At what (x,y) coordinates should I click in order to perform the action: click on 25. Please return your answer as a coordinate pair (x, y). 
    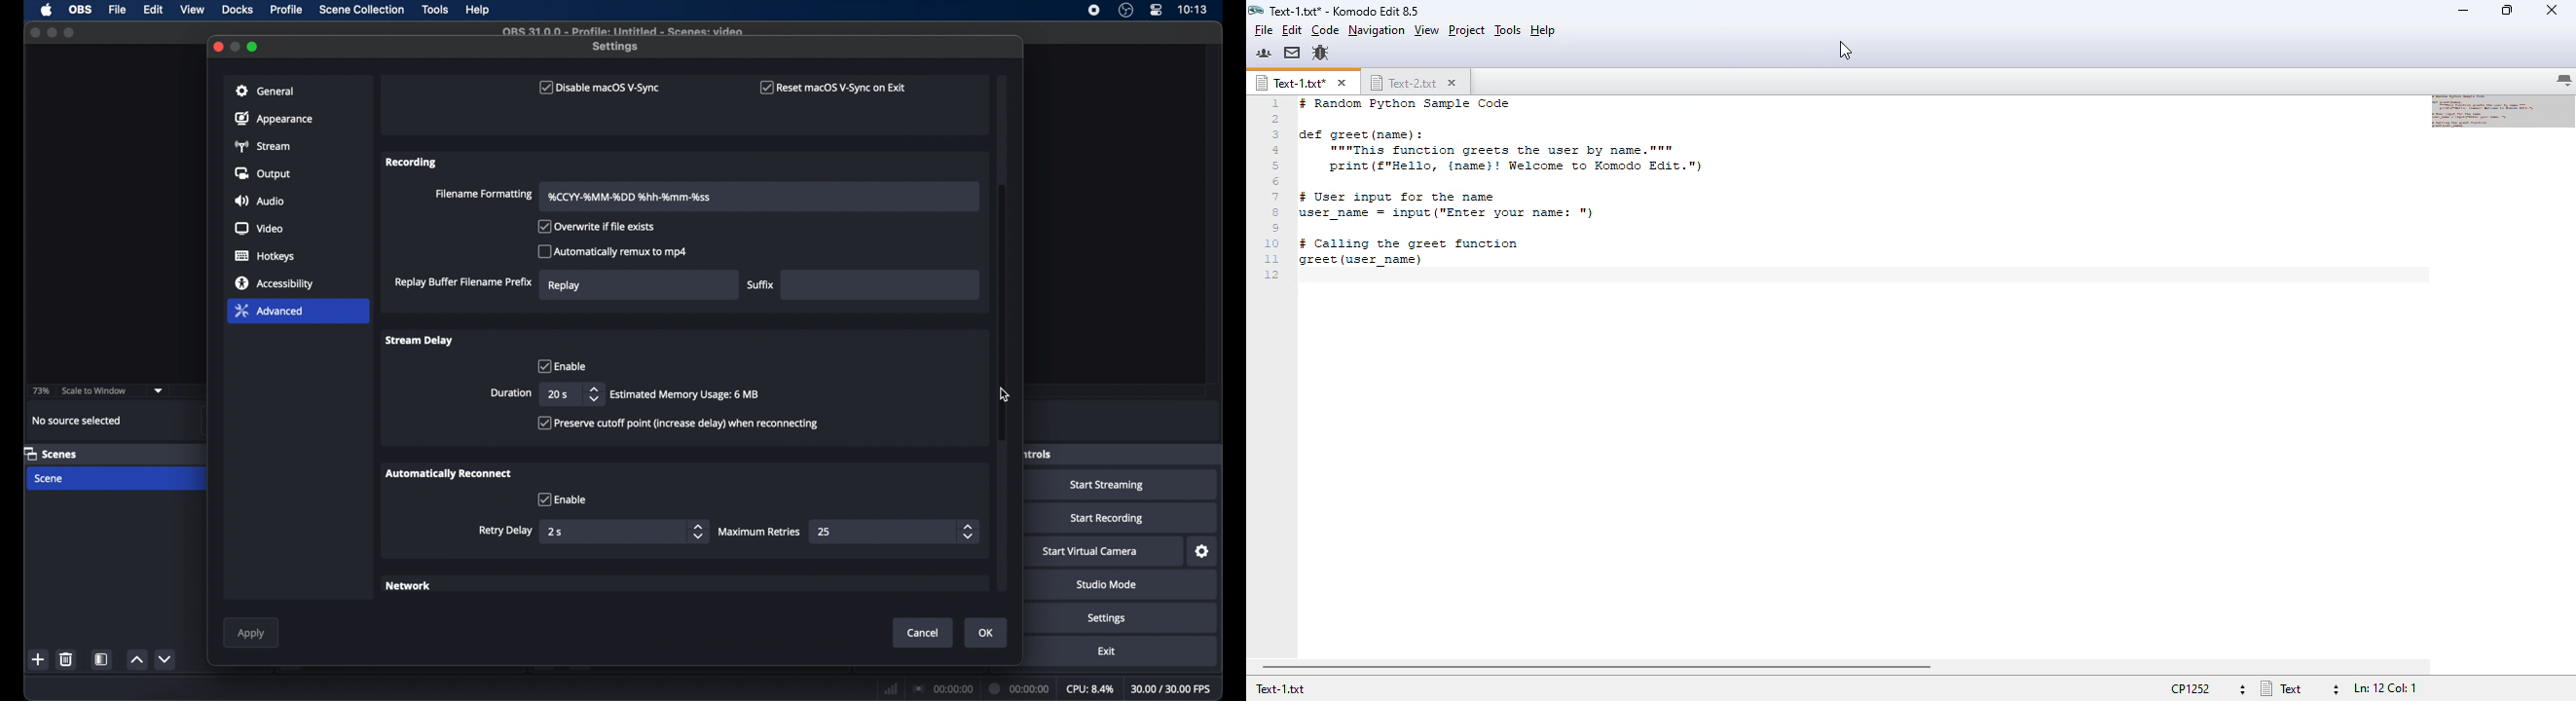
    Looking at the image, I should click on (825, 532).